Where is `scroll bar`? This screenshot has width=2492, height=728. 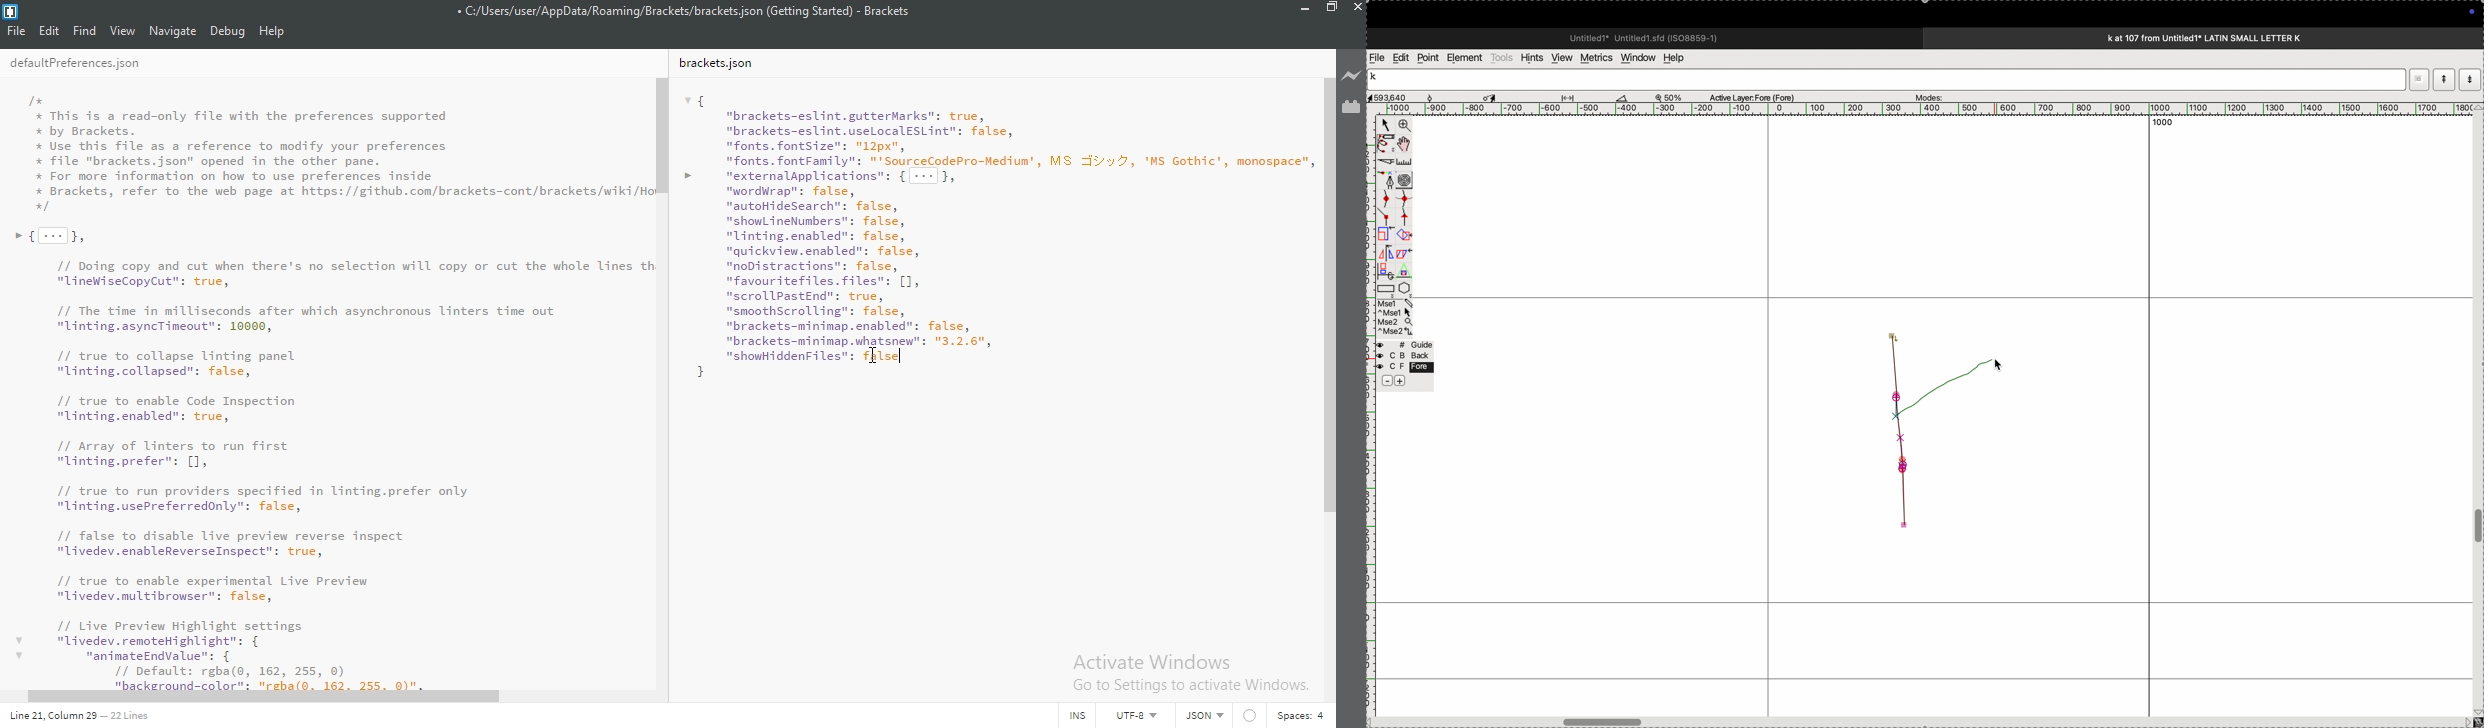
scroll bar is located at coordinates (266, 699).